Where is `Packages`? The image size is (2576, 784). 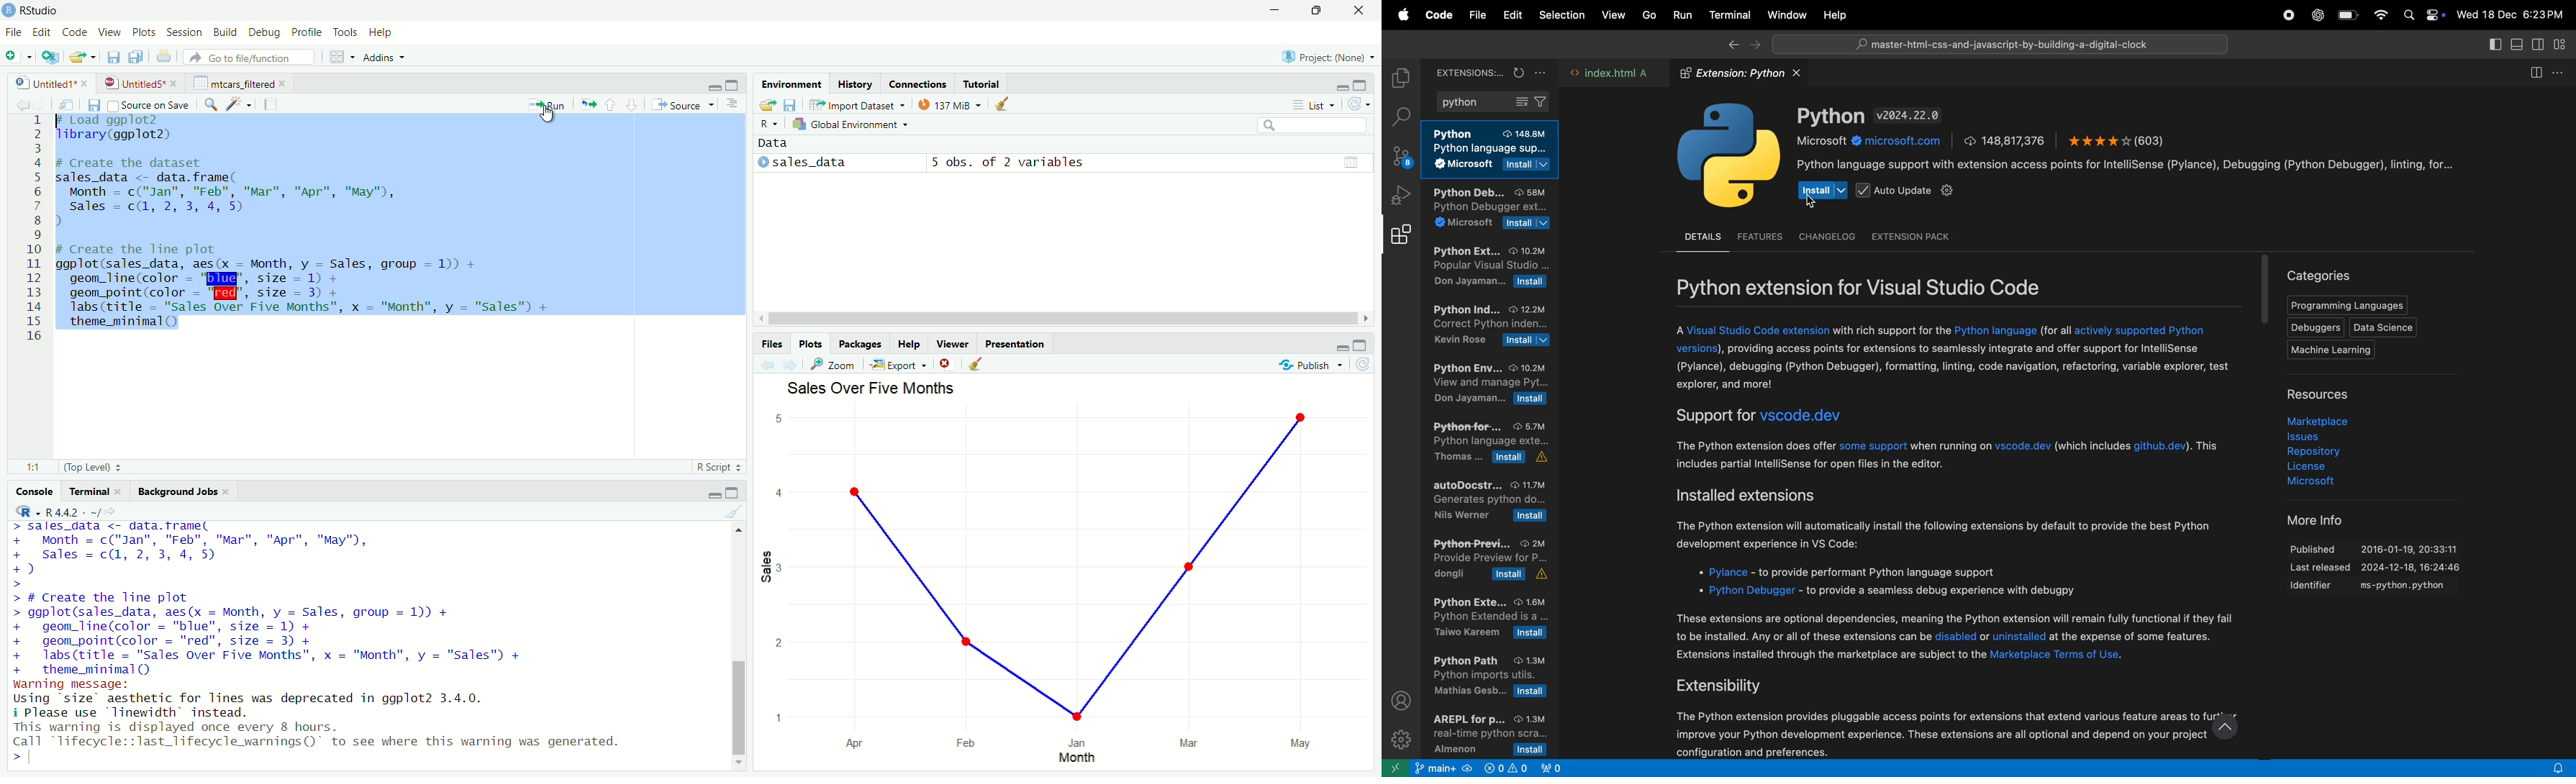
Packages is located at coordinates (861, 344).